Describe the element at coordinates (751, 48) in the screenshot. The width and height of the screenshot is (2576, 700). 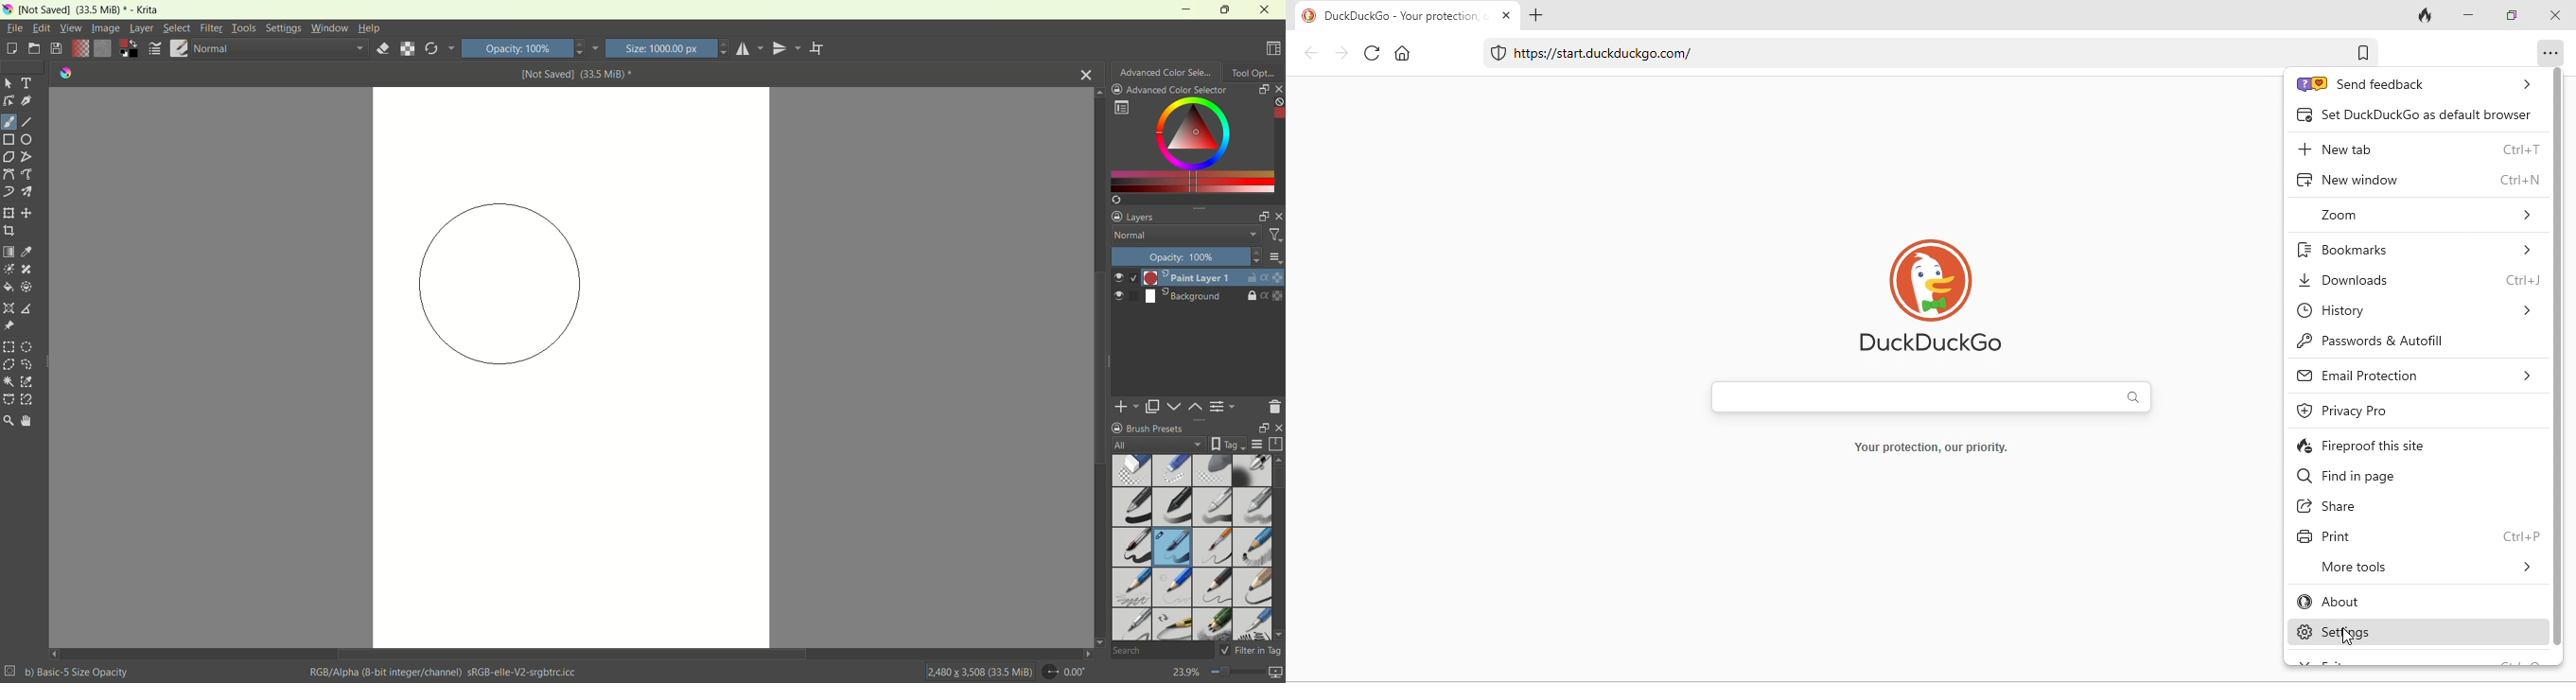
I see `horizontal mirror tool` at that location.